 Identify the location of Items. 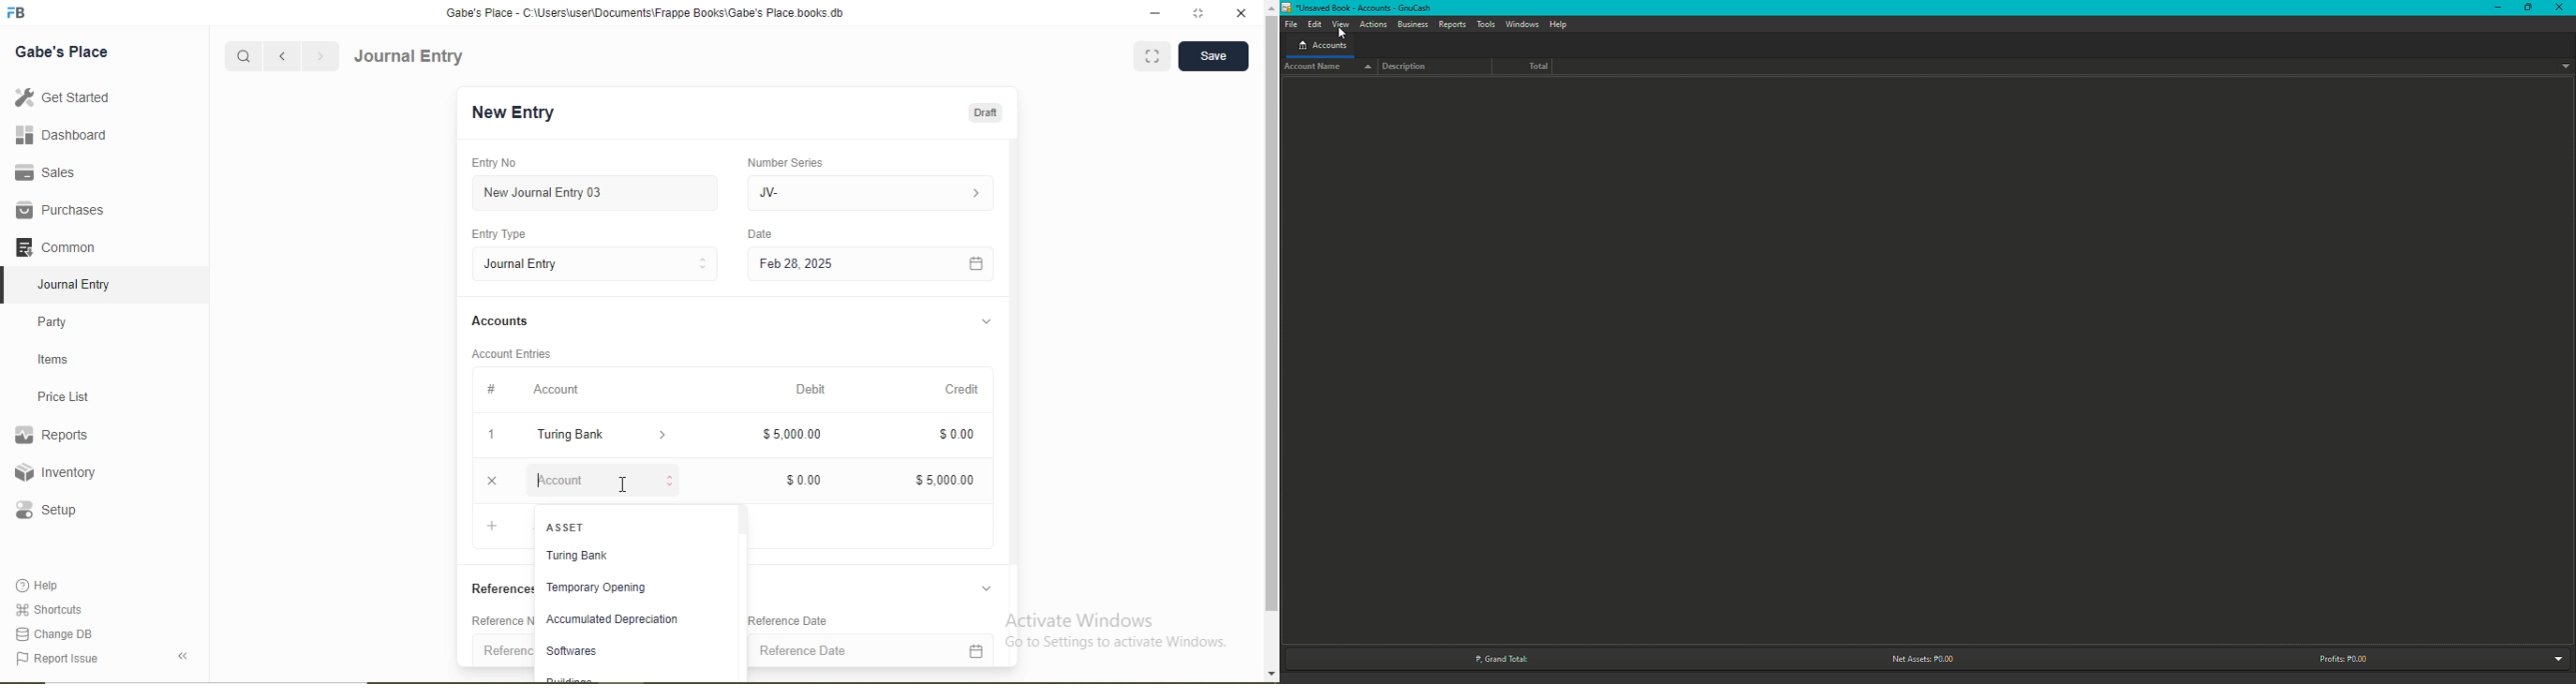
(53, 359).